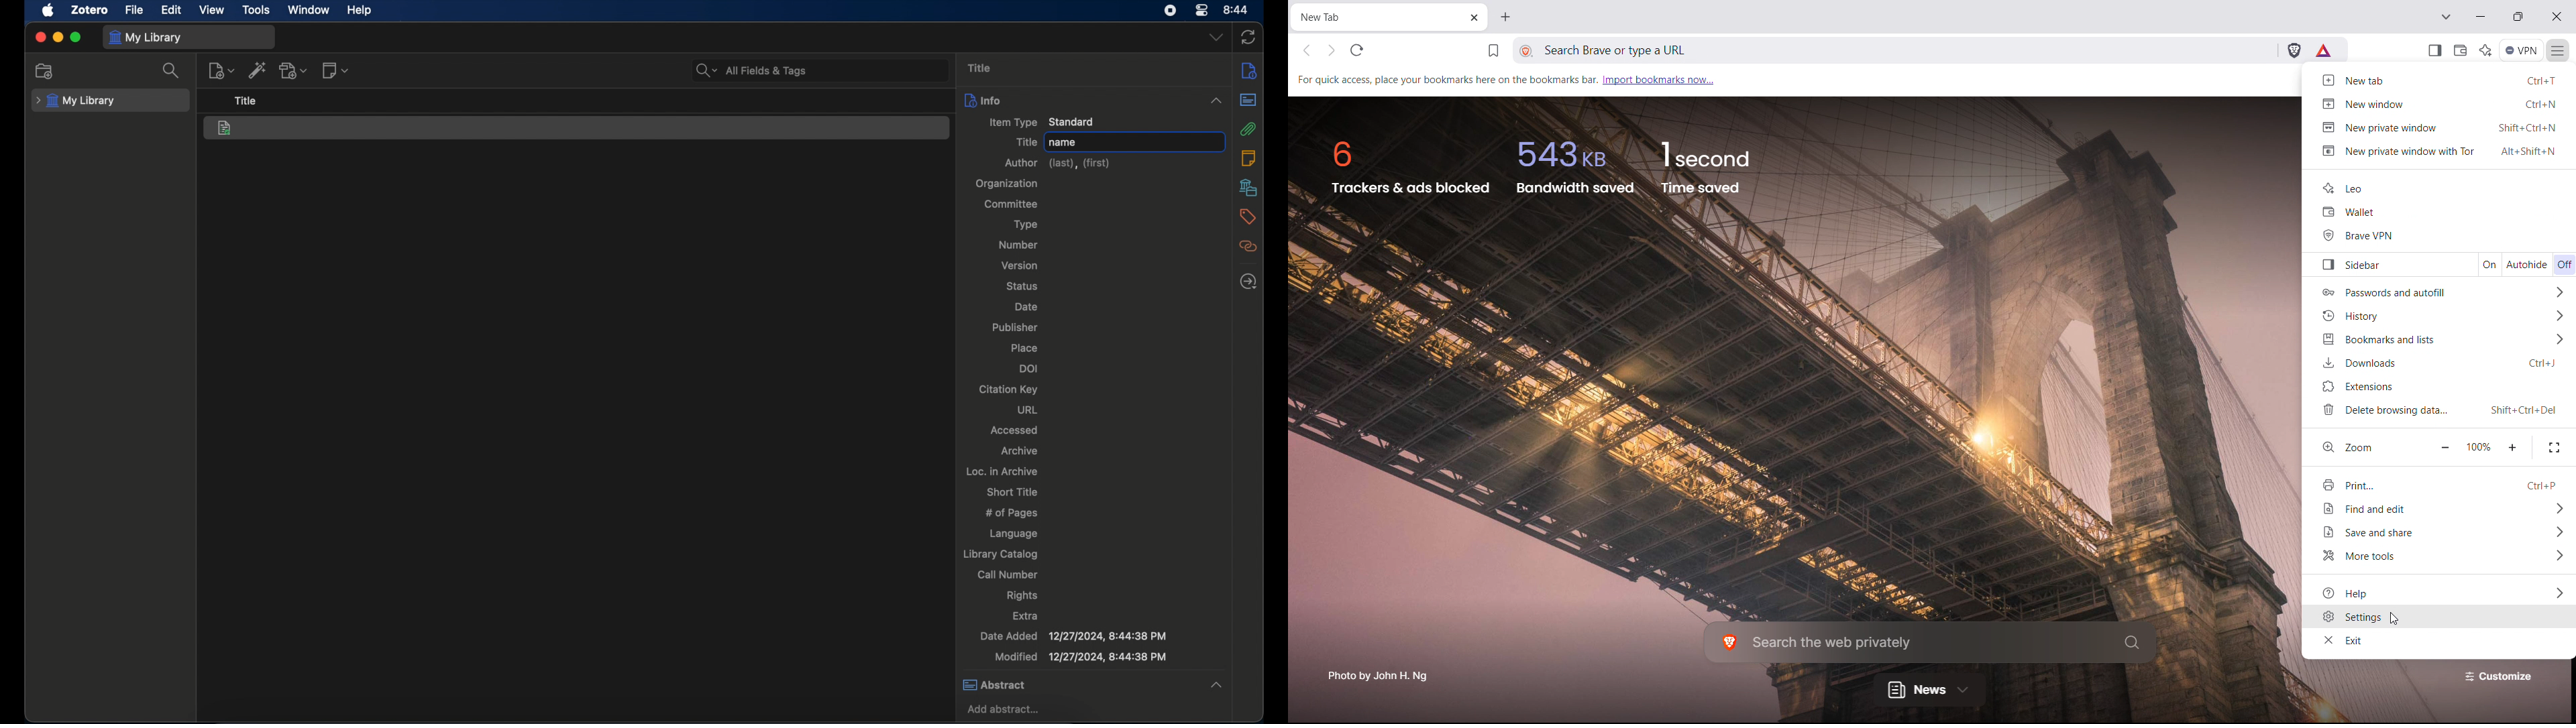 This screenshot has width=2576, height=728. Describe the element at coordinates (1248, 129) in the screenshot. I see `attachments` at that location.